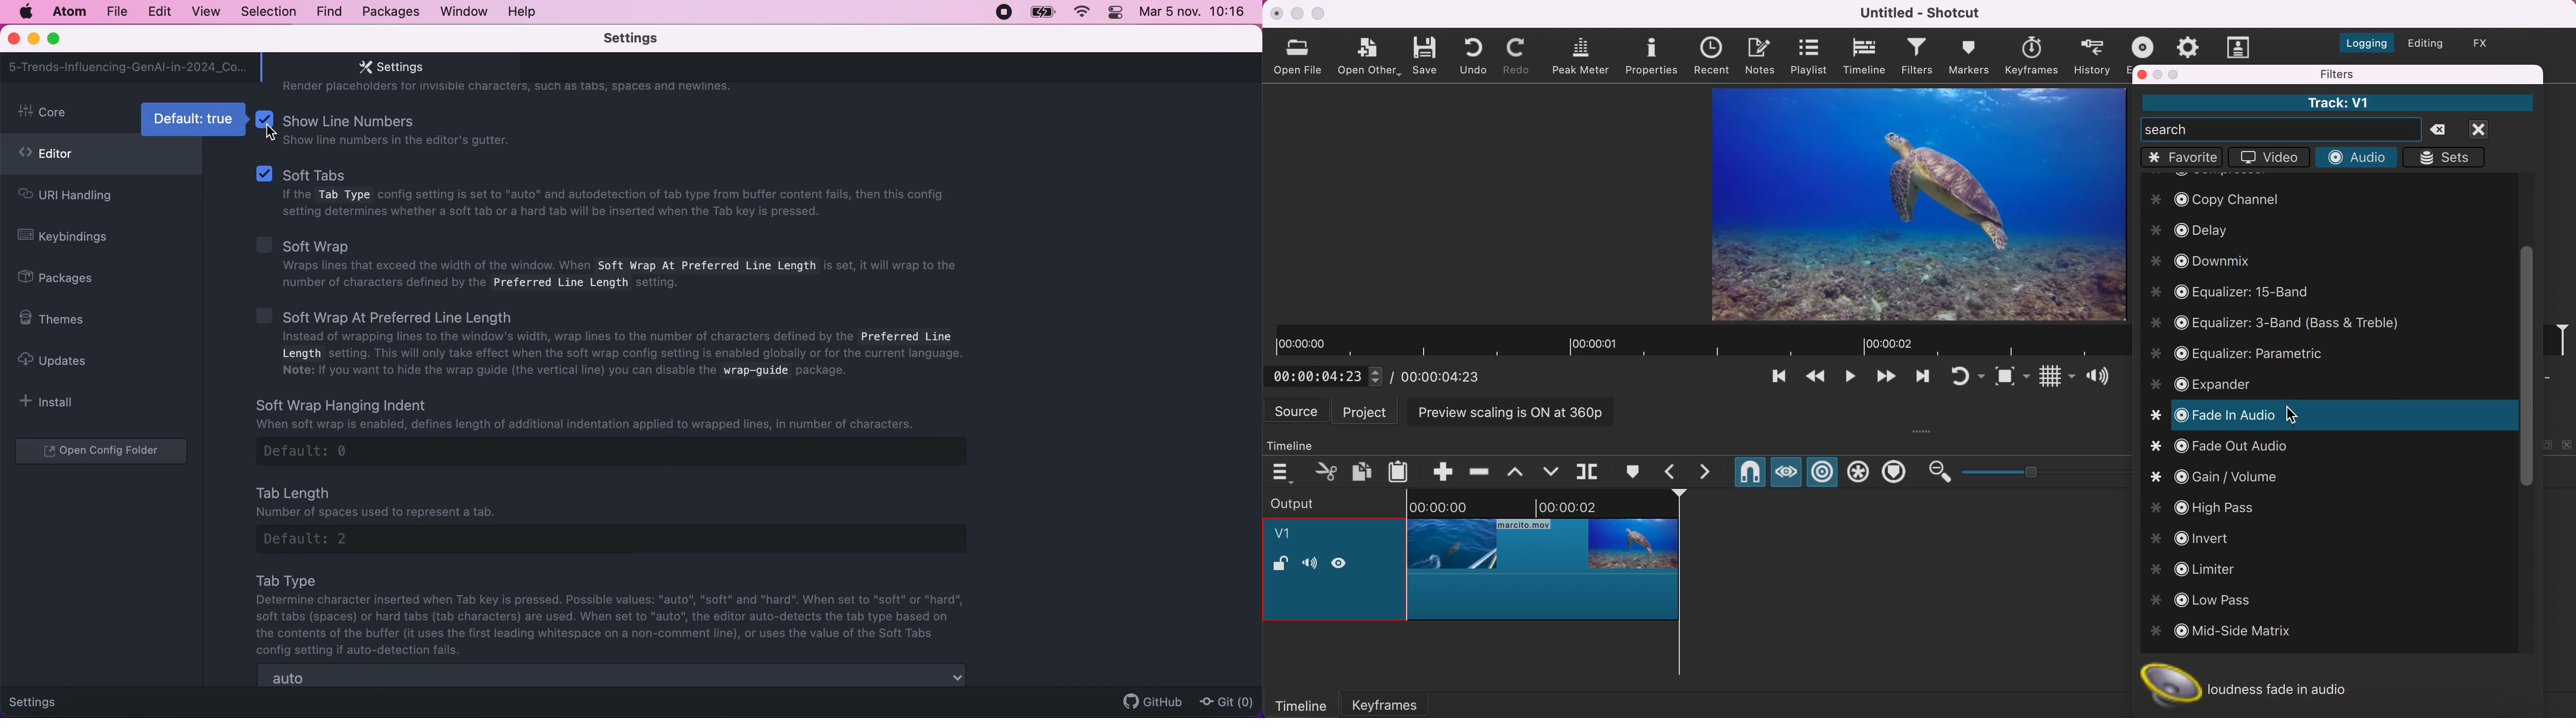  I want to click on toggle player looping, so click(1966, 378).